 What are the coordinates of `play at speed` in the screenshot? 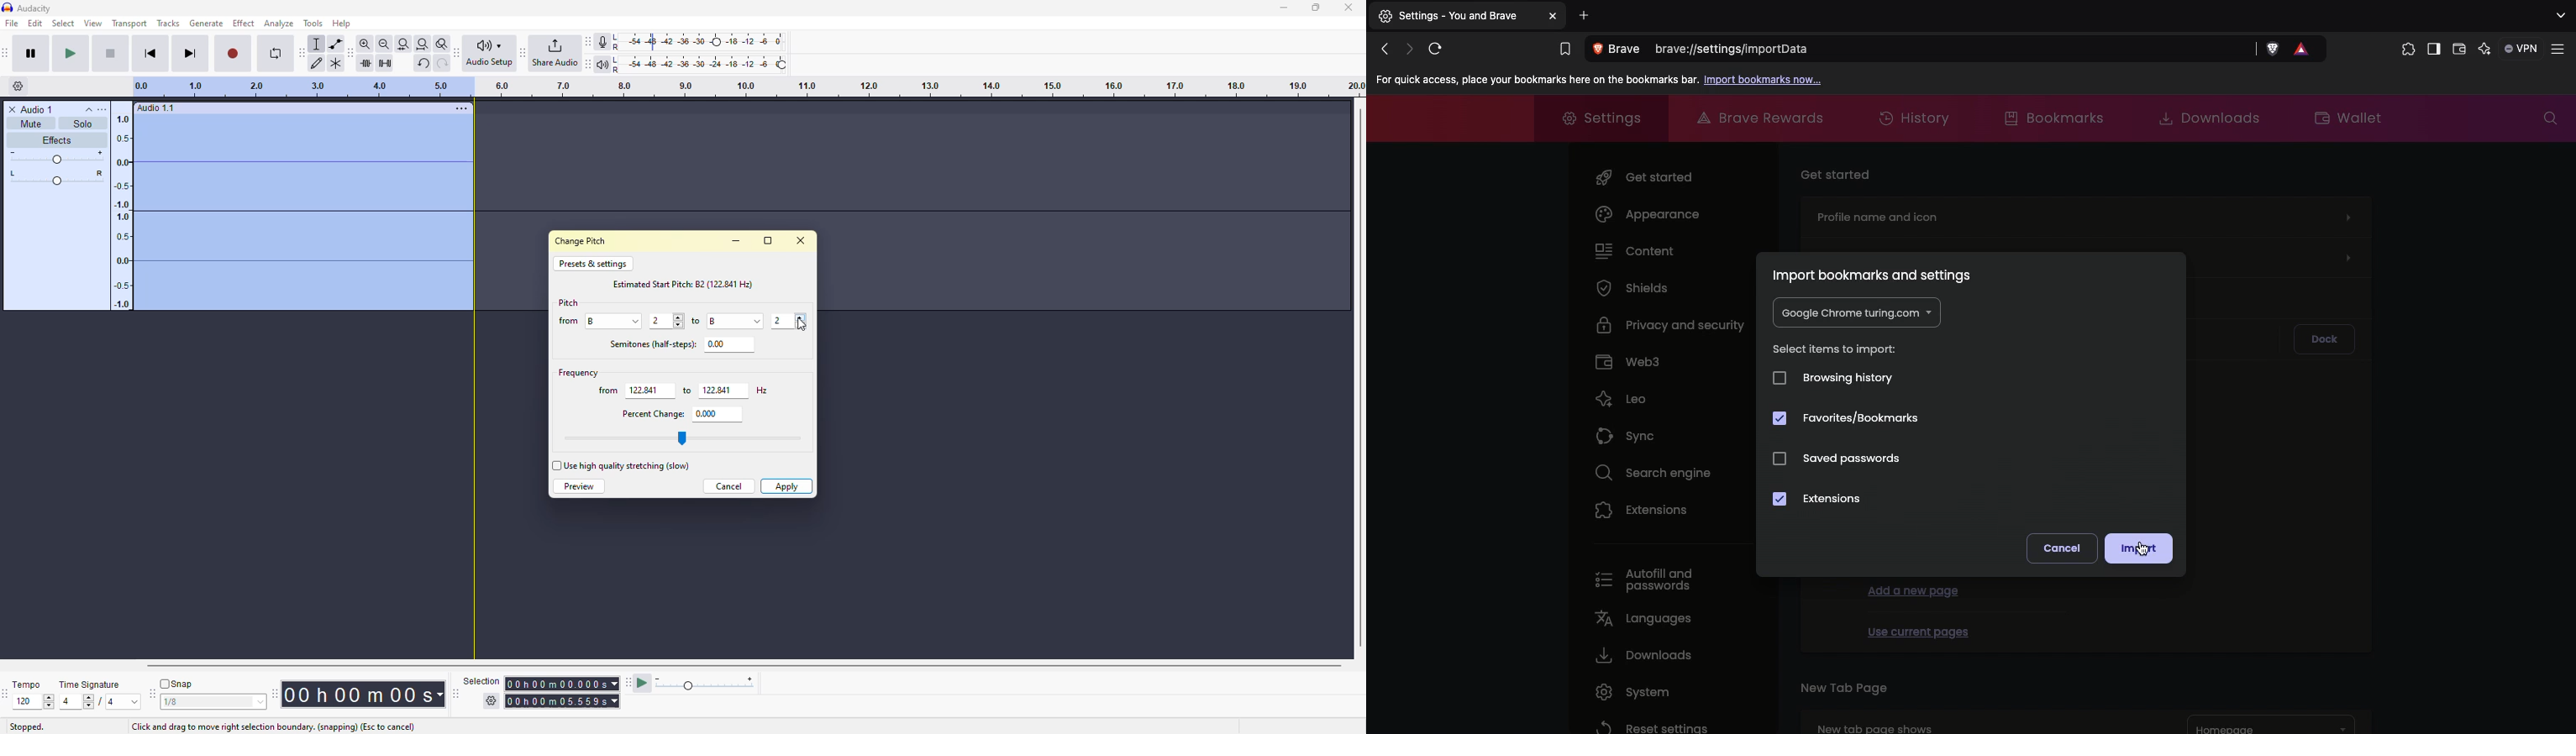 It's located at (643, 683).